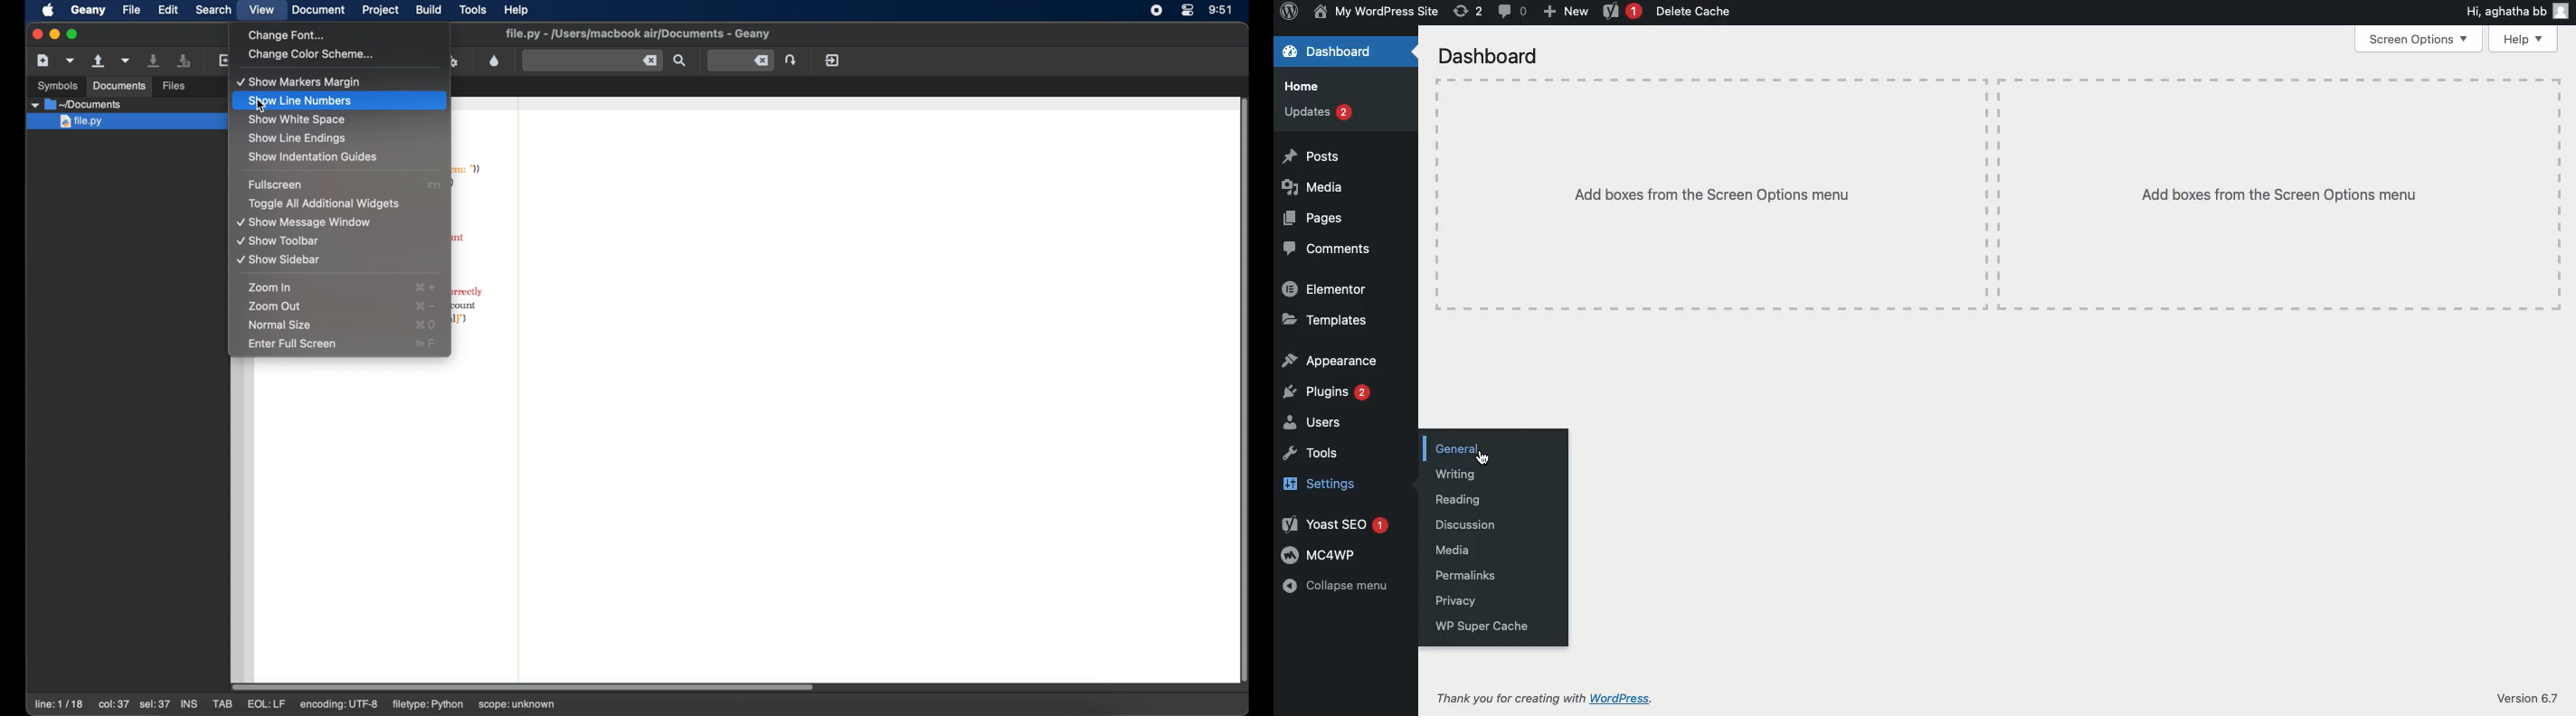 The height and width of the screenshot is (728, 2576). What do you see at coordinates (1325, 248) in the screenshot?
I see `Comments` at bounding box center [1325, 248].